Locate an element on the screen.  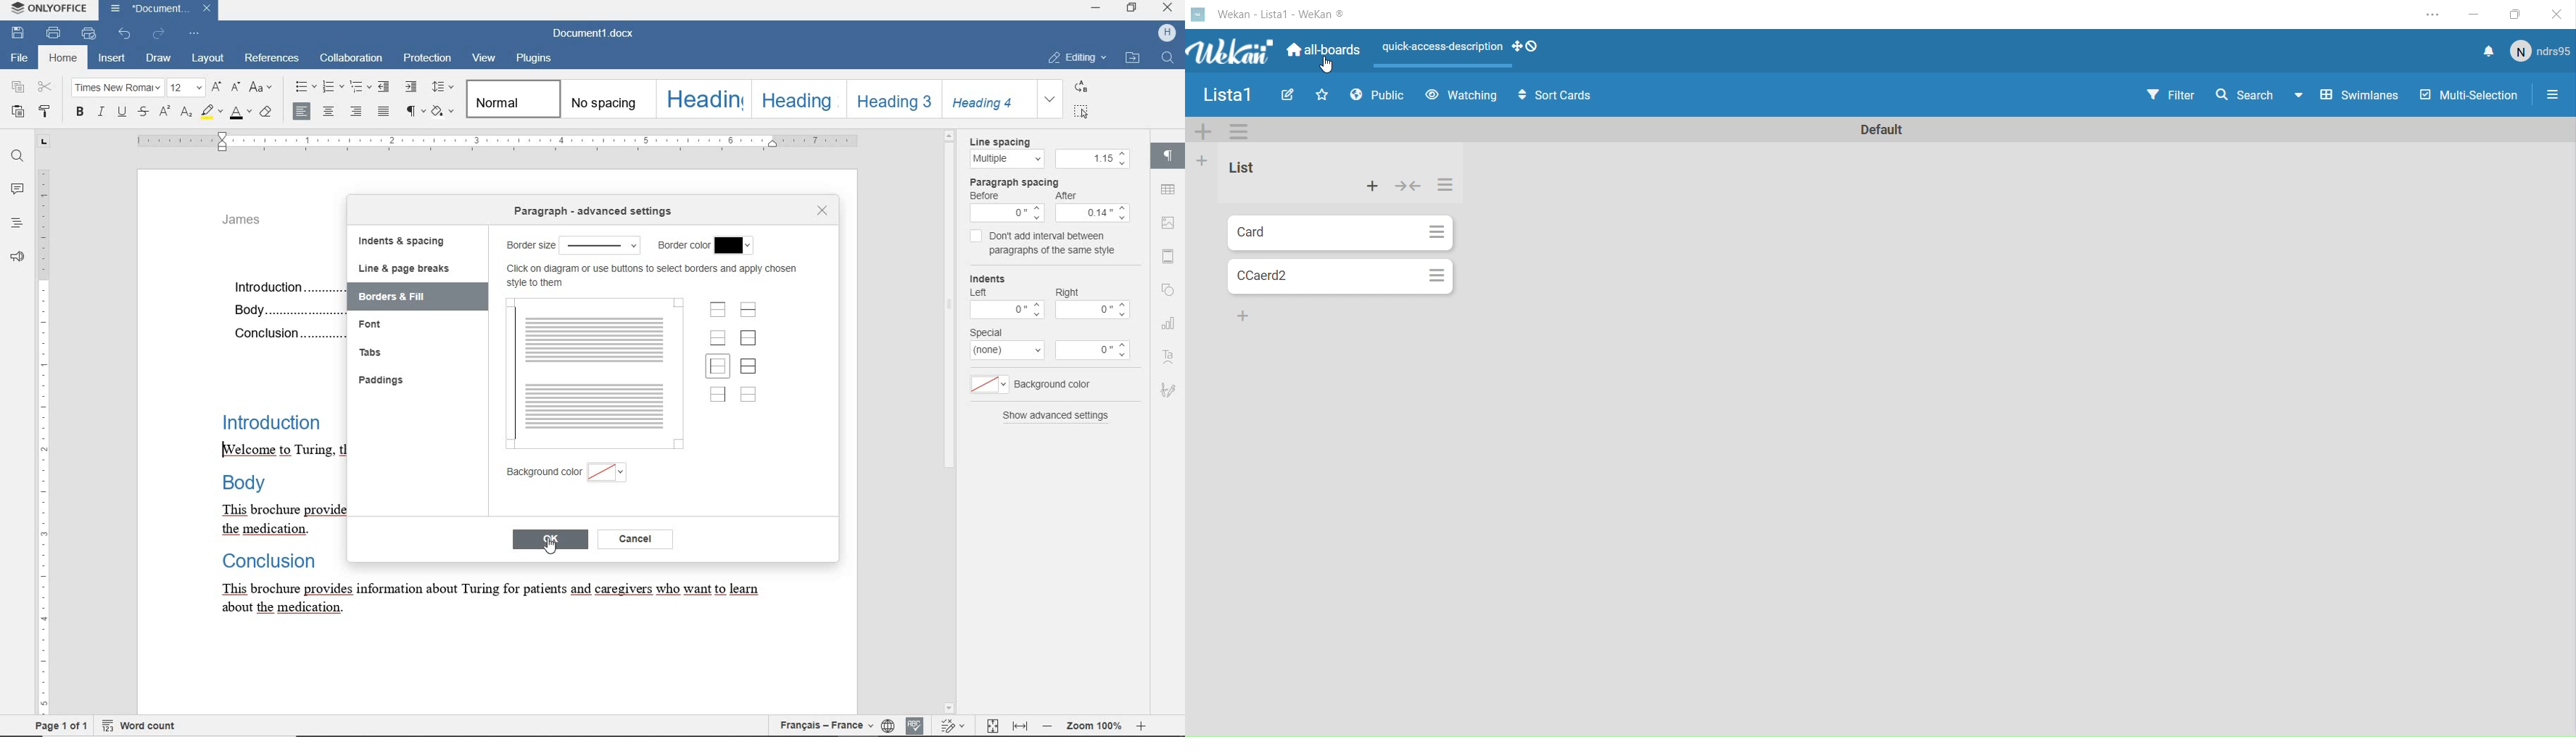
signature is located at coordinates (1170, 389).